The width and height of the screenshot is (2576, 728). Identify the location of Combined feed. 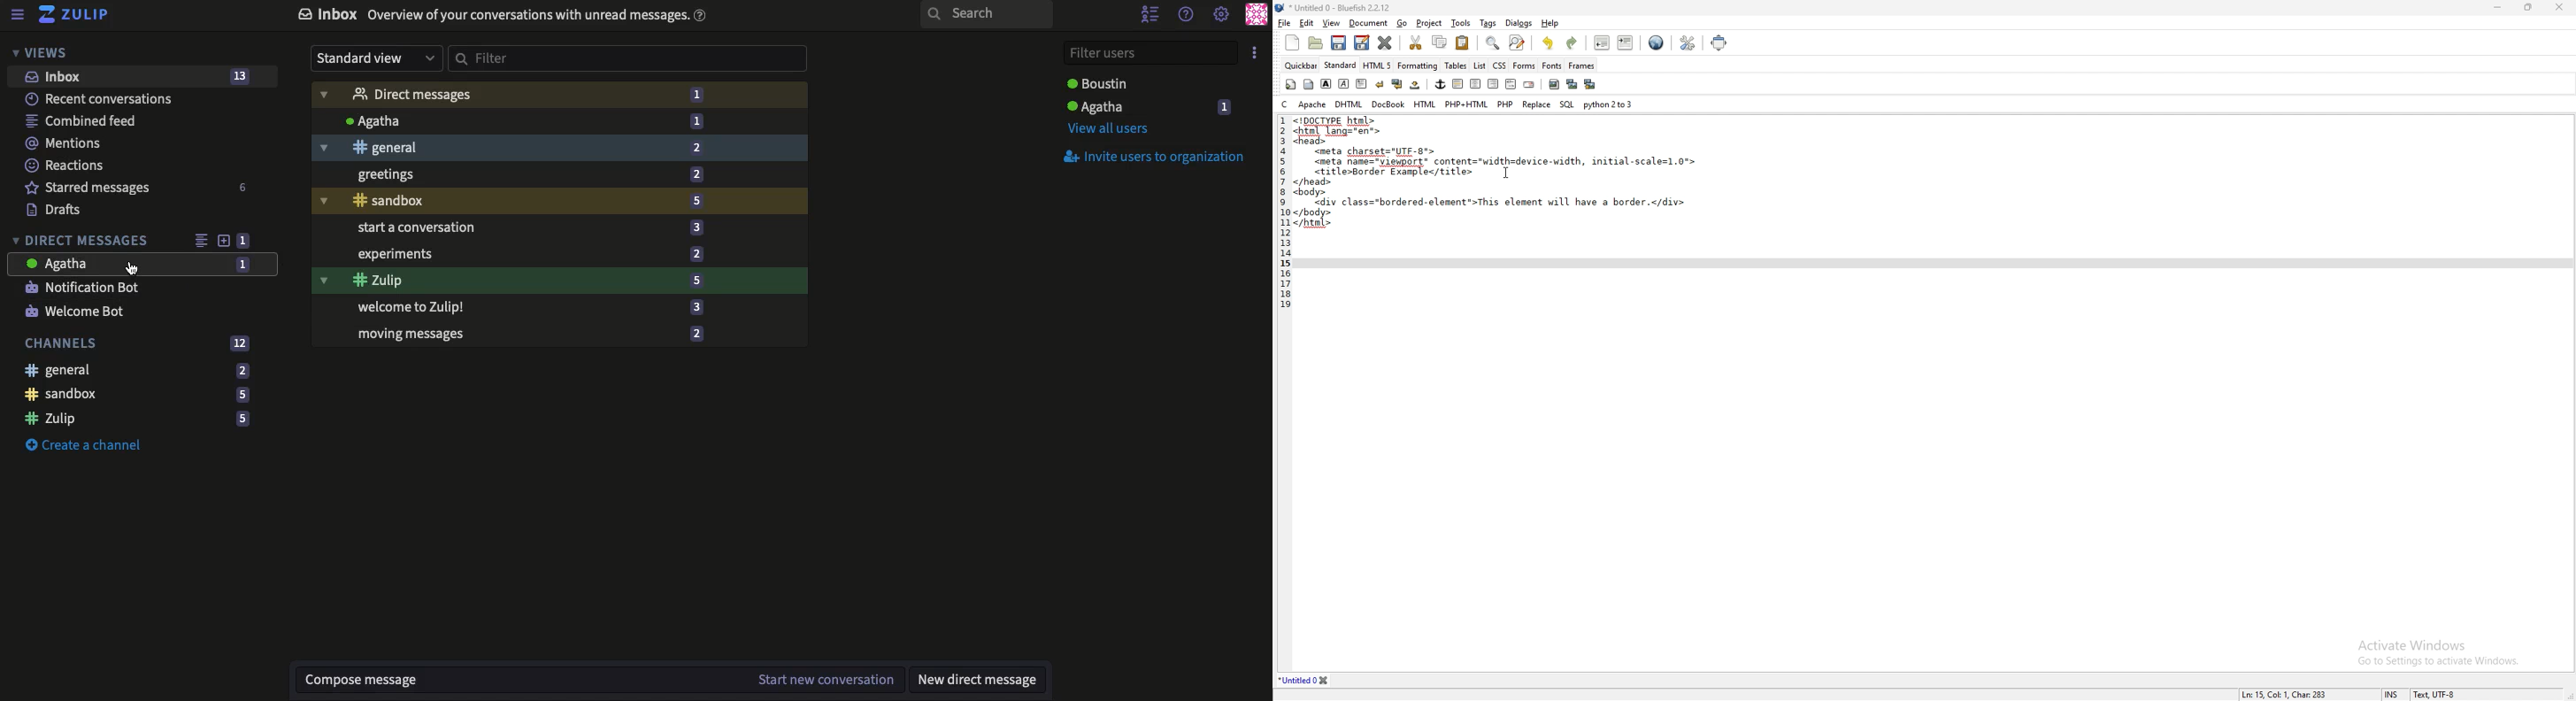
(82, 119).